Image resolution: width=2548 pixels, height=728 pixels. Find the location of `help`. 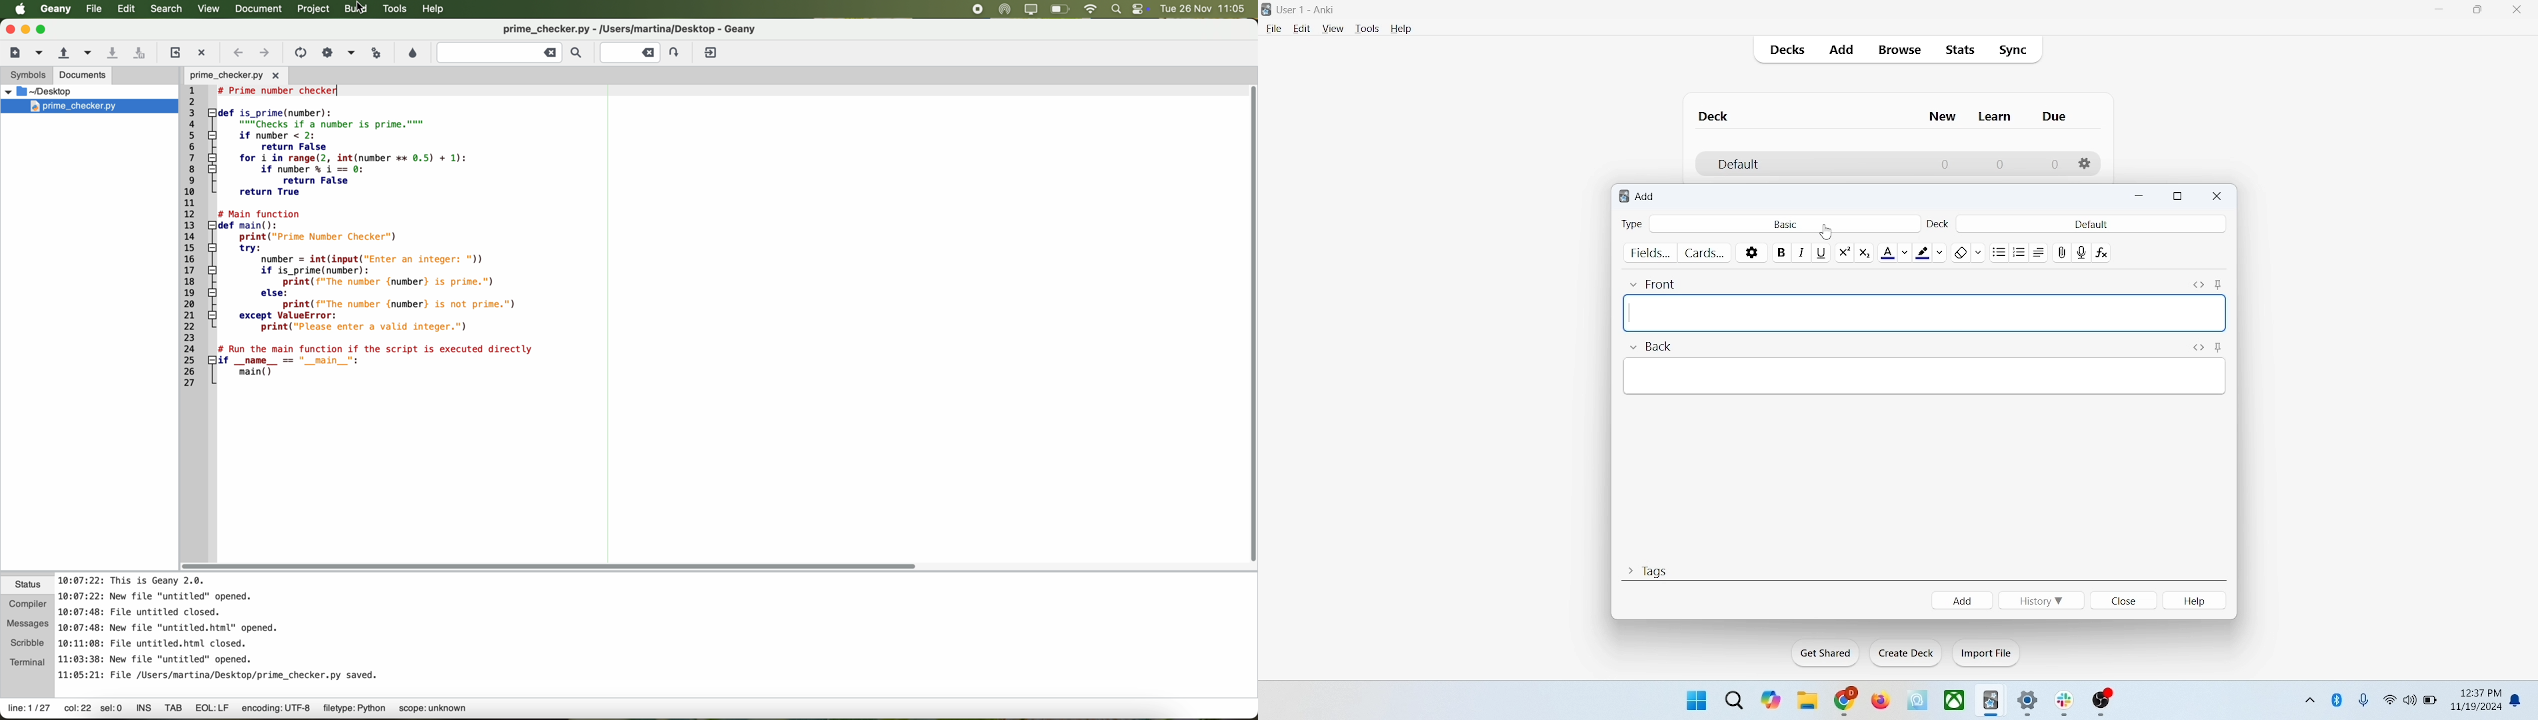

help is located at coordinates (2198, 601).